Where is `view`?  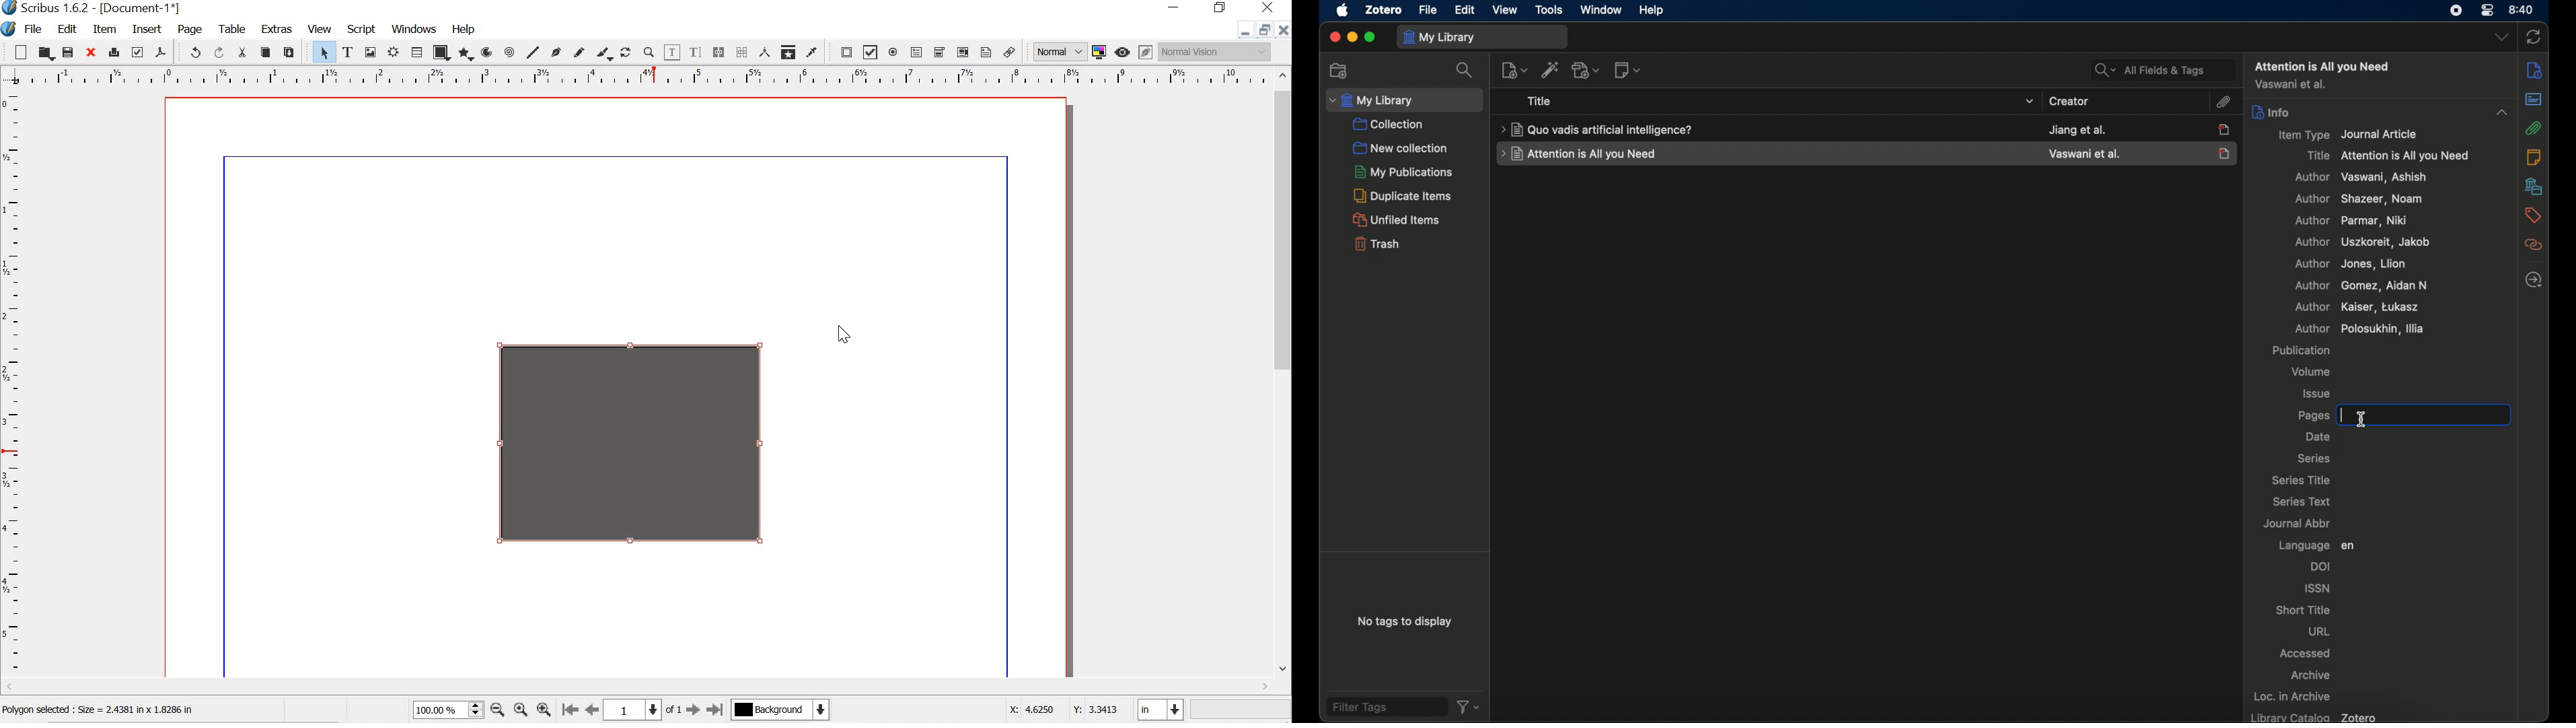
view is located at coordinates (320, 28).